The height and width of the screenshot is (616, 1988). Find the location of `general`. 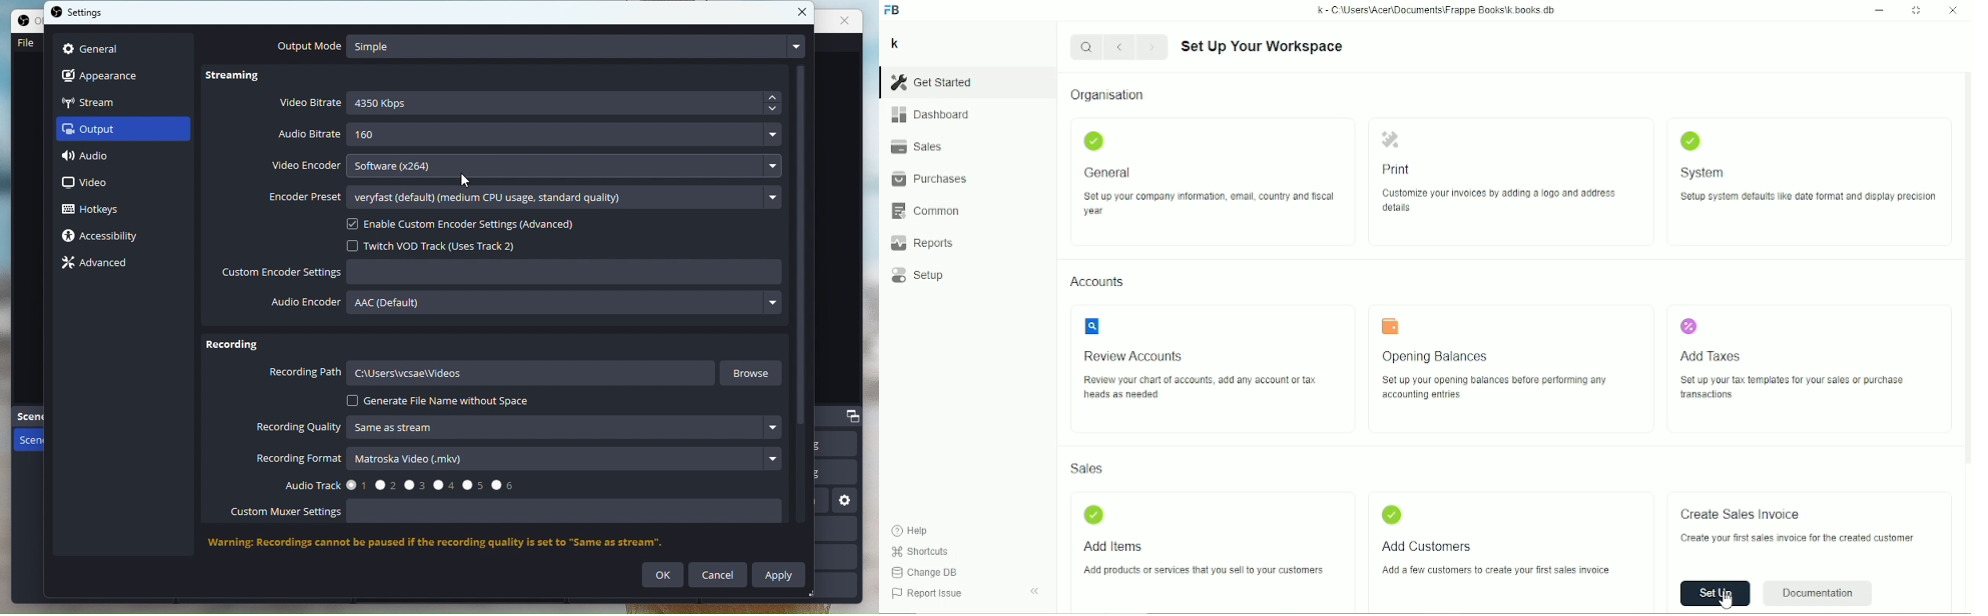

general is located at coordinates (93, 47).